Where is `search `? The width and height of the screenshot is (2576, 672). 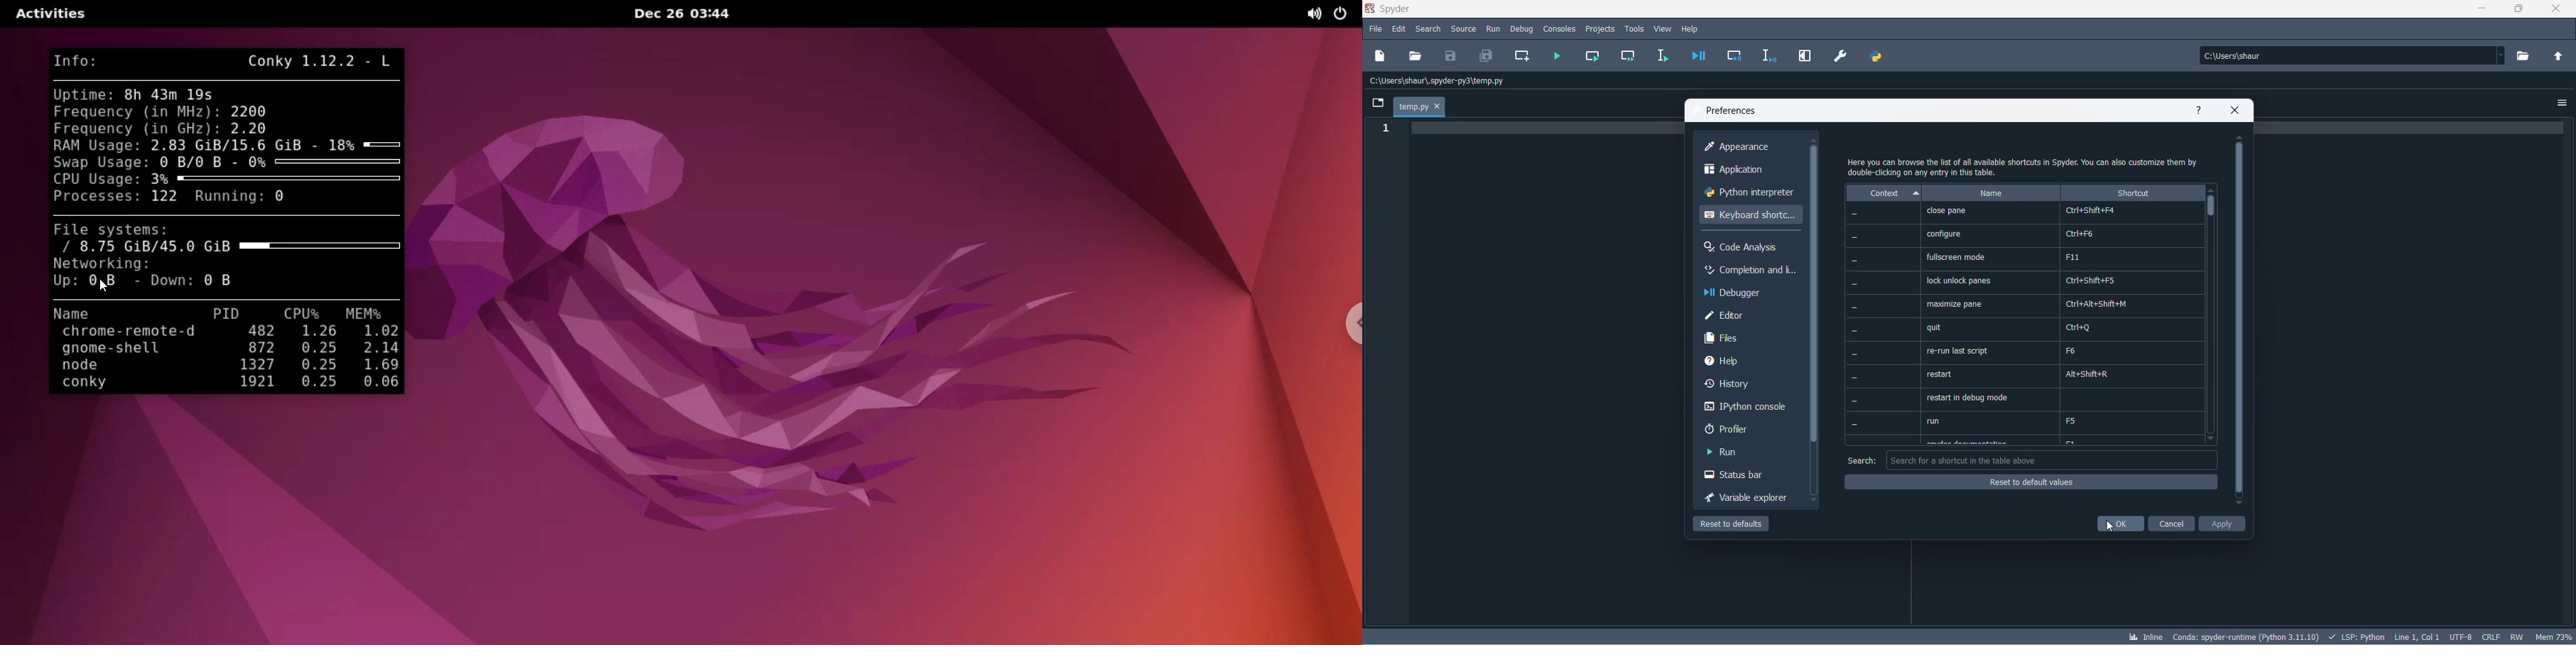
search  is located at coordinates (1858, 460).